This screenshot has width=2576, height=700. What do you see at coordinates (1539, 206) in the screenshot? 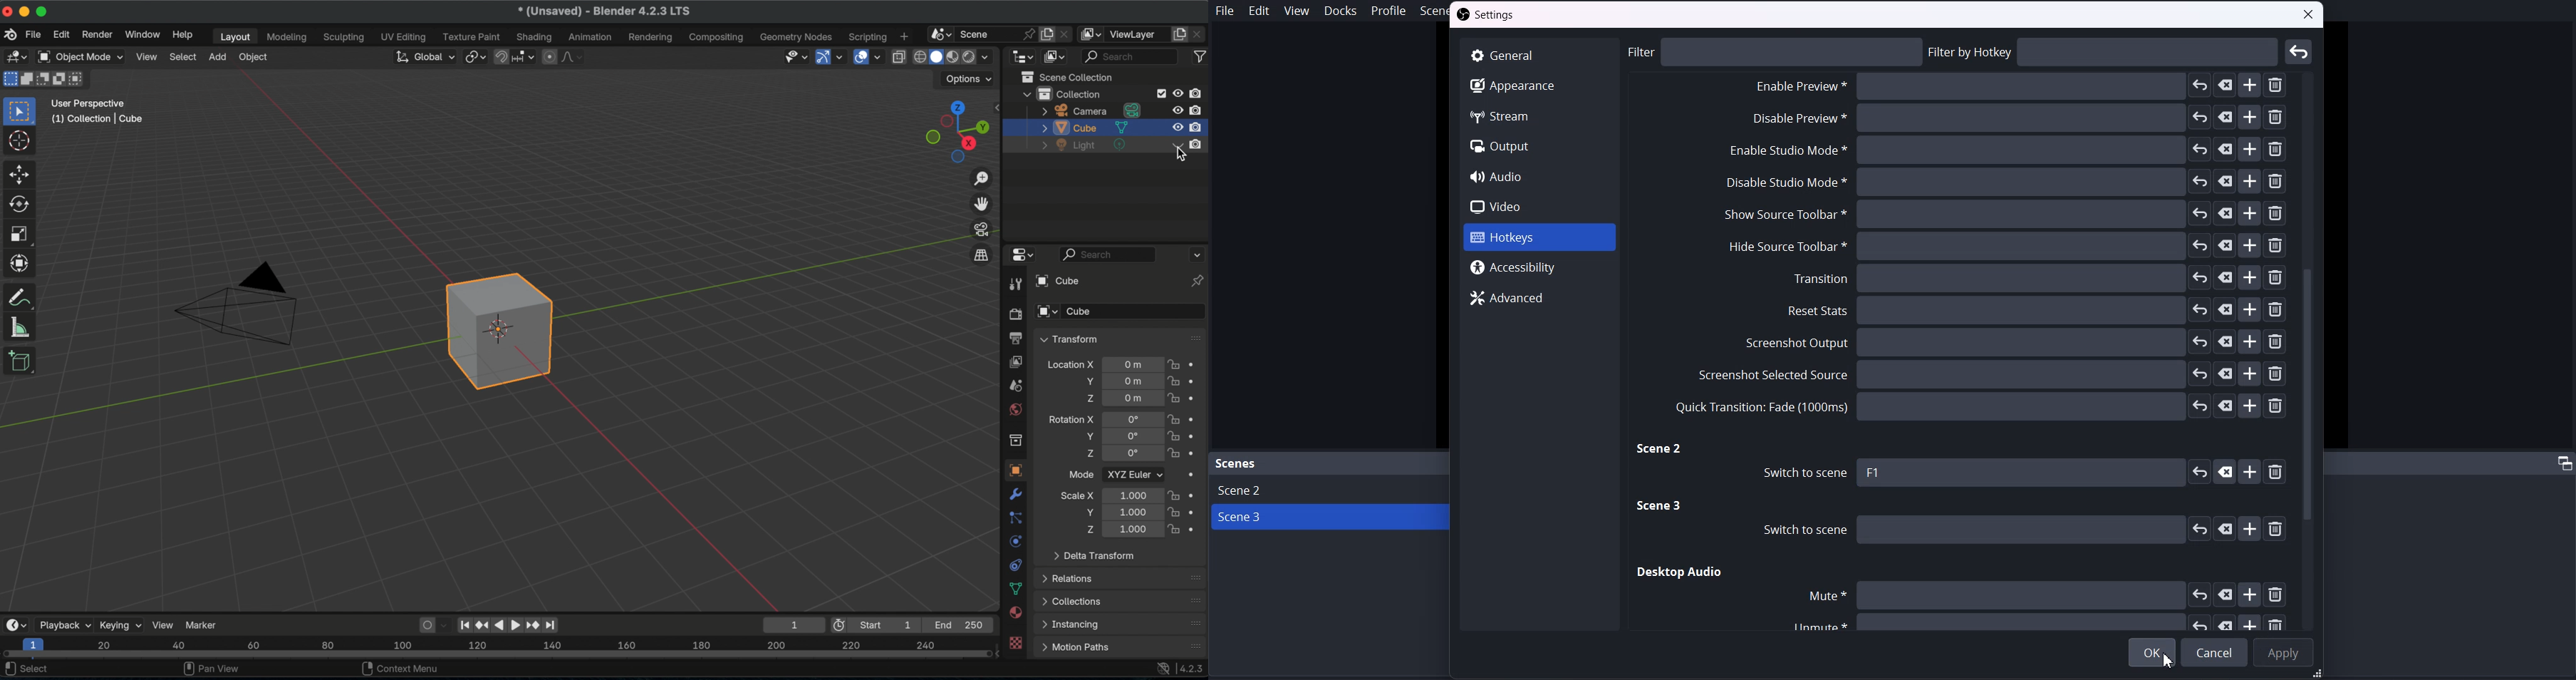
I see `Video` at bounding box center [1539, 206].